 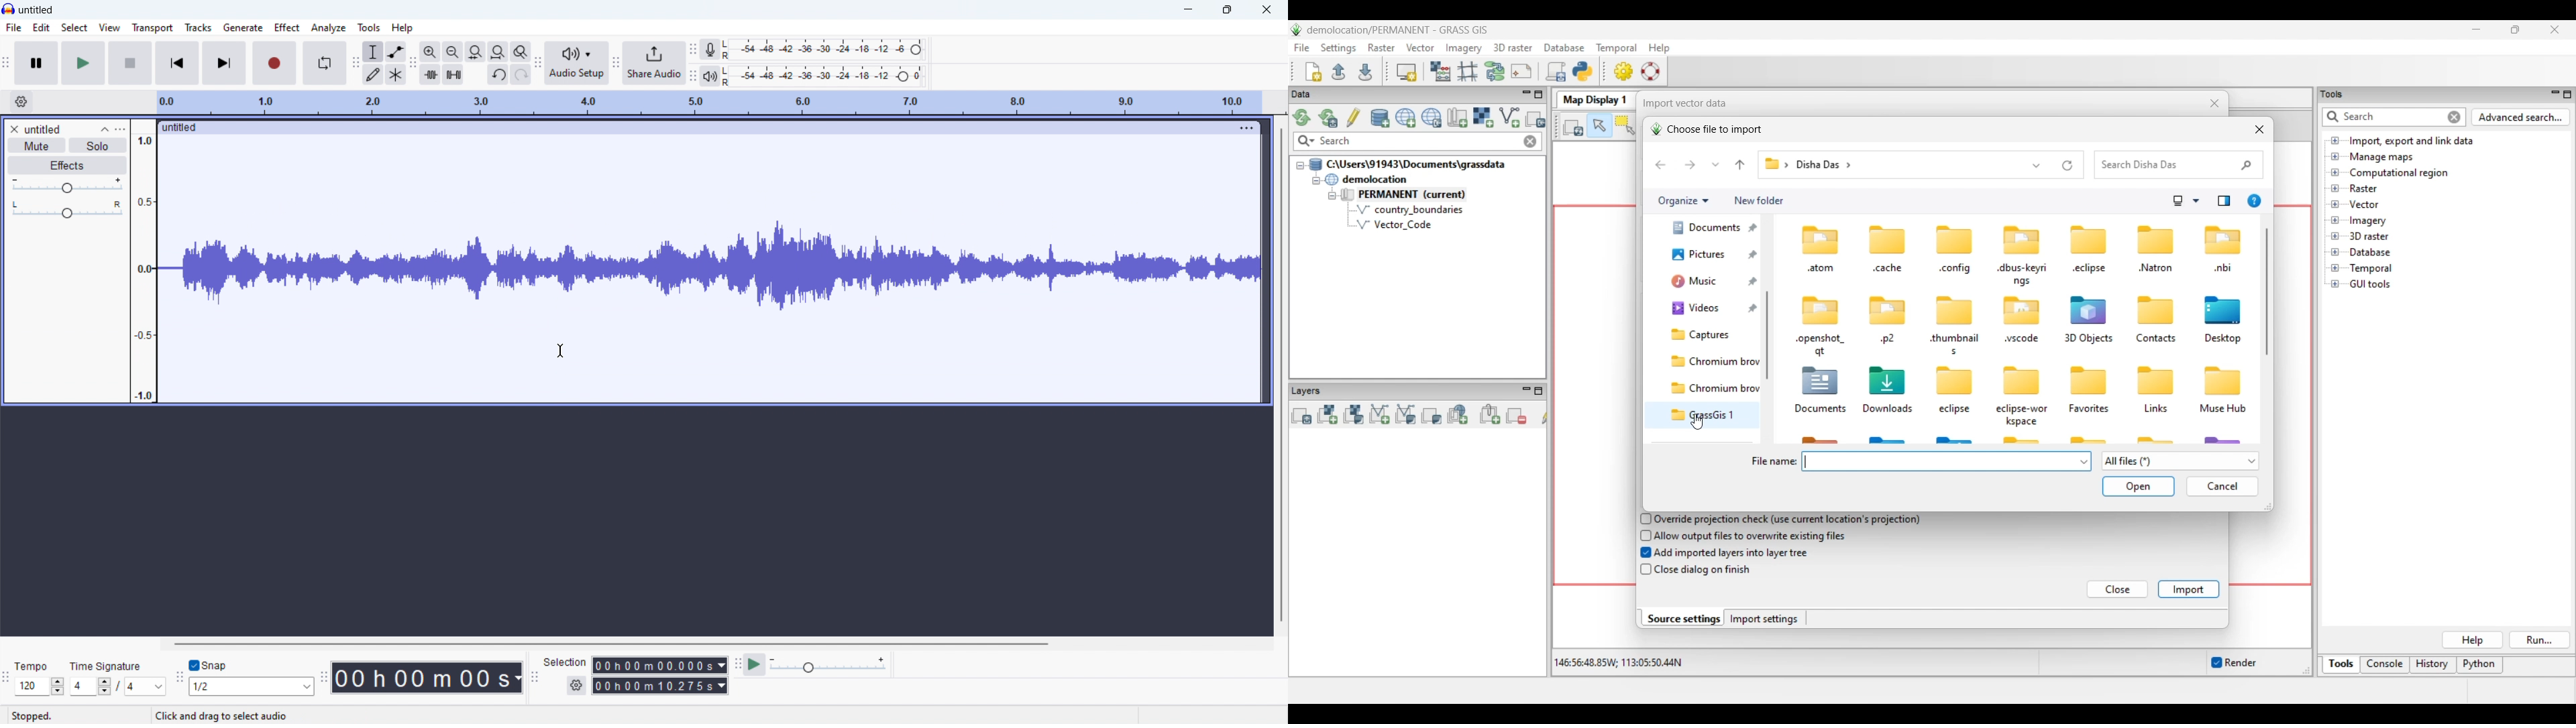 What do you see at coordinates (35, 9) in the screenshot?
I see `title` at bounding box center [35, 9].